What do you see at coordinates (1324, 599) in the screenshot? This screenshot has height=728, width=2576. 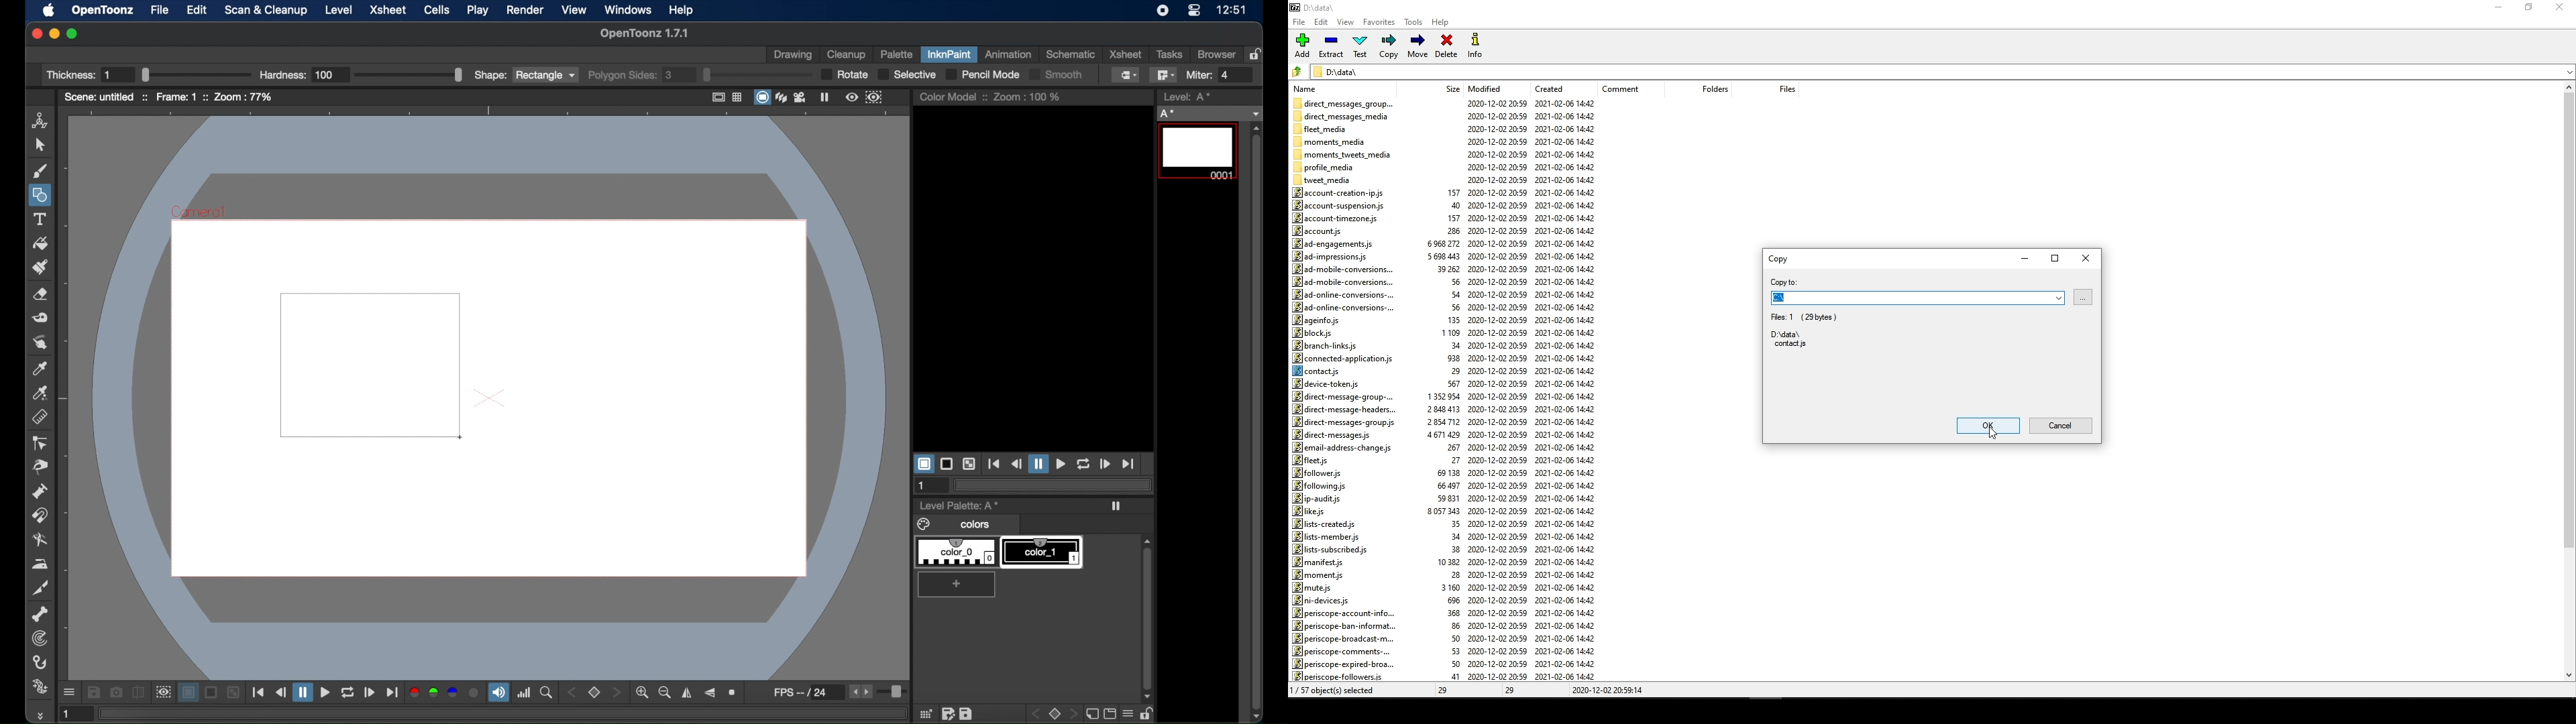 I see `ni-devices.js` at bounding box center [1324, 599].